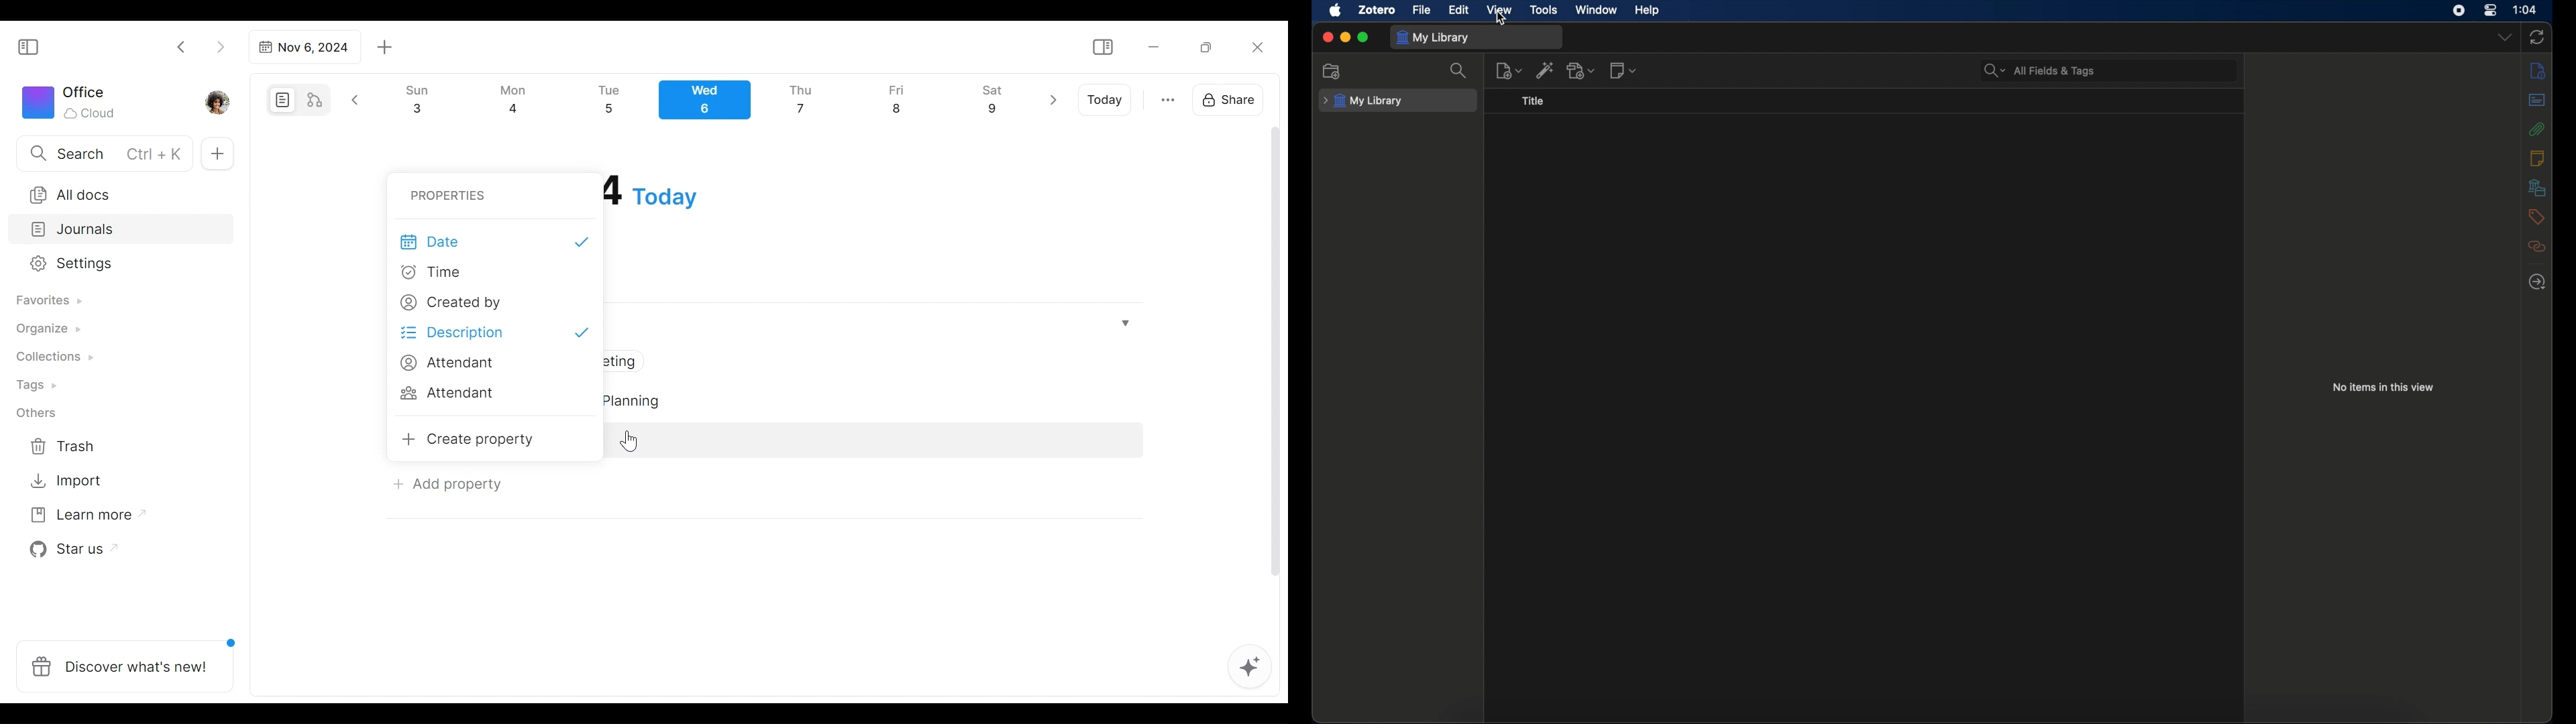 The width and height of the screenshot is (2576, 728). I want to click on file, so click(1422, 10).